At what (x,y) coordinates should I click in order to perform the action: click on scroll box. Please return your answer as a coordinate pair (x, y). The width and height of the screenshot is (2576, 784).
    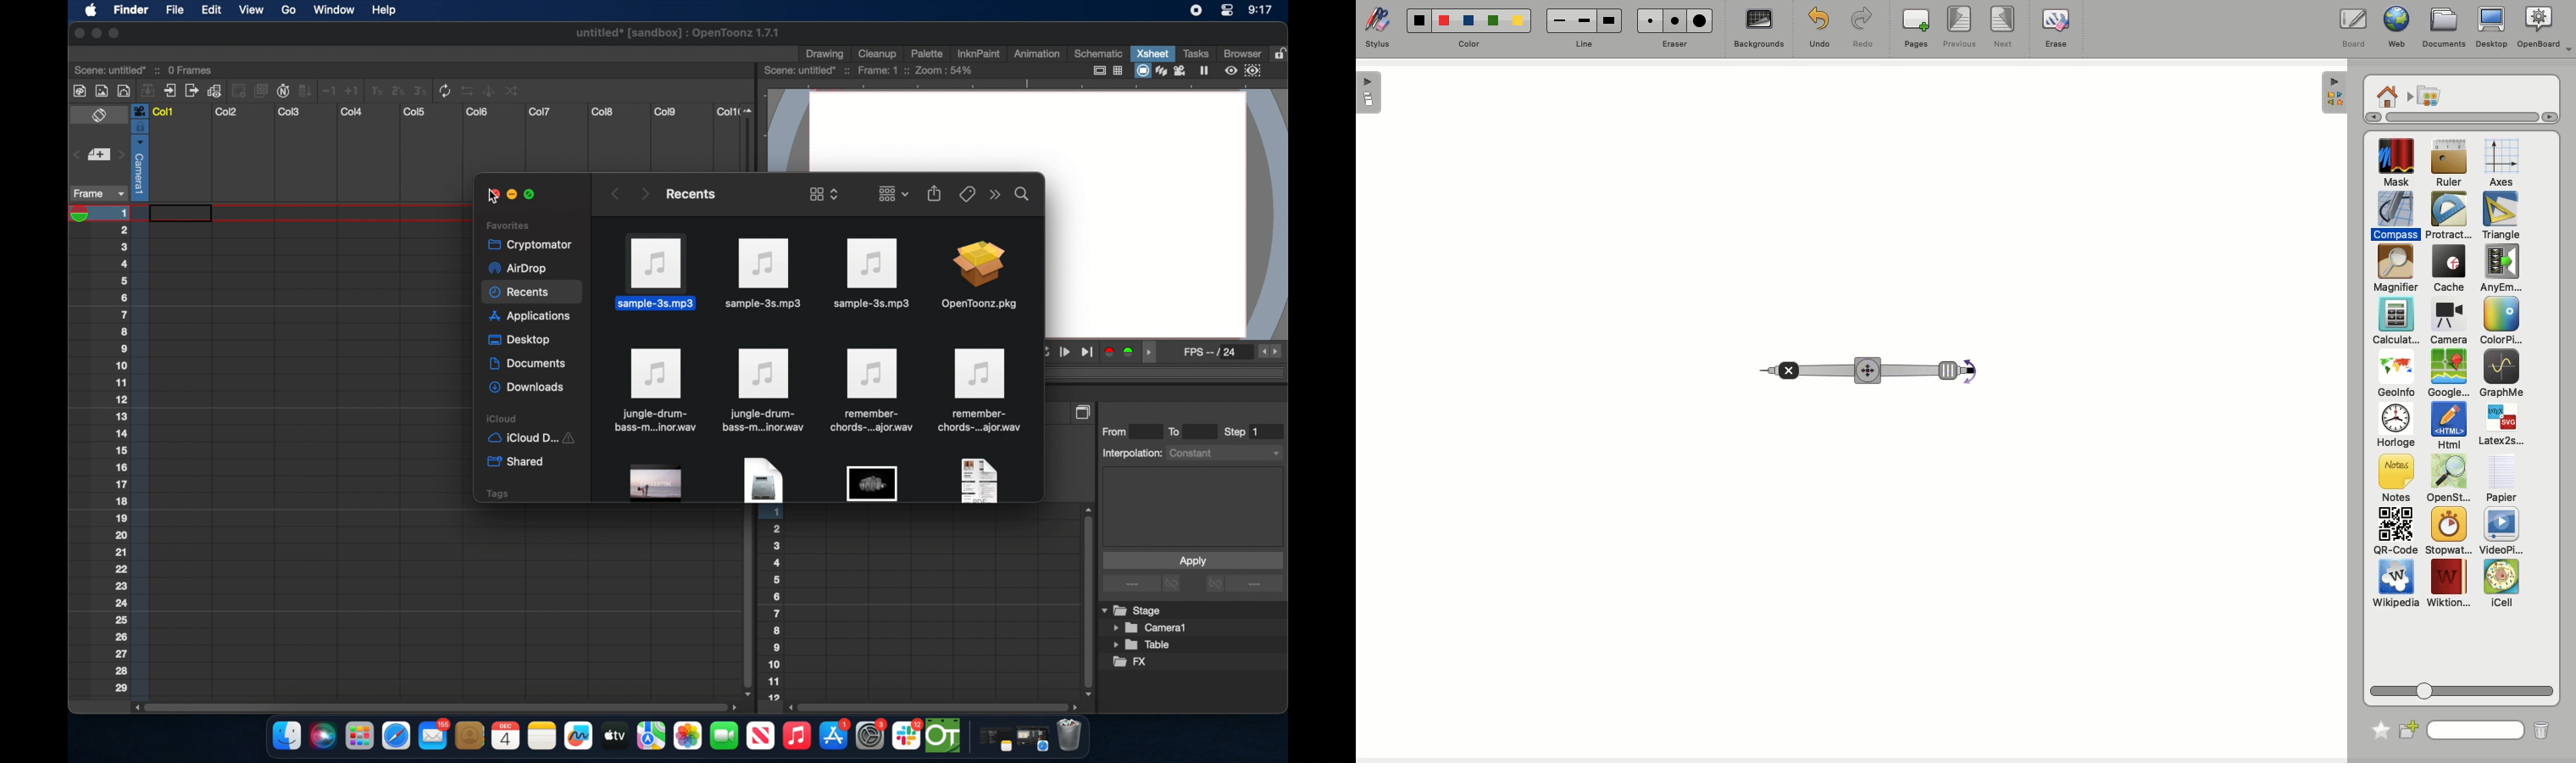
    Looking at the image, I should click on (746, 603).